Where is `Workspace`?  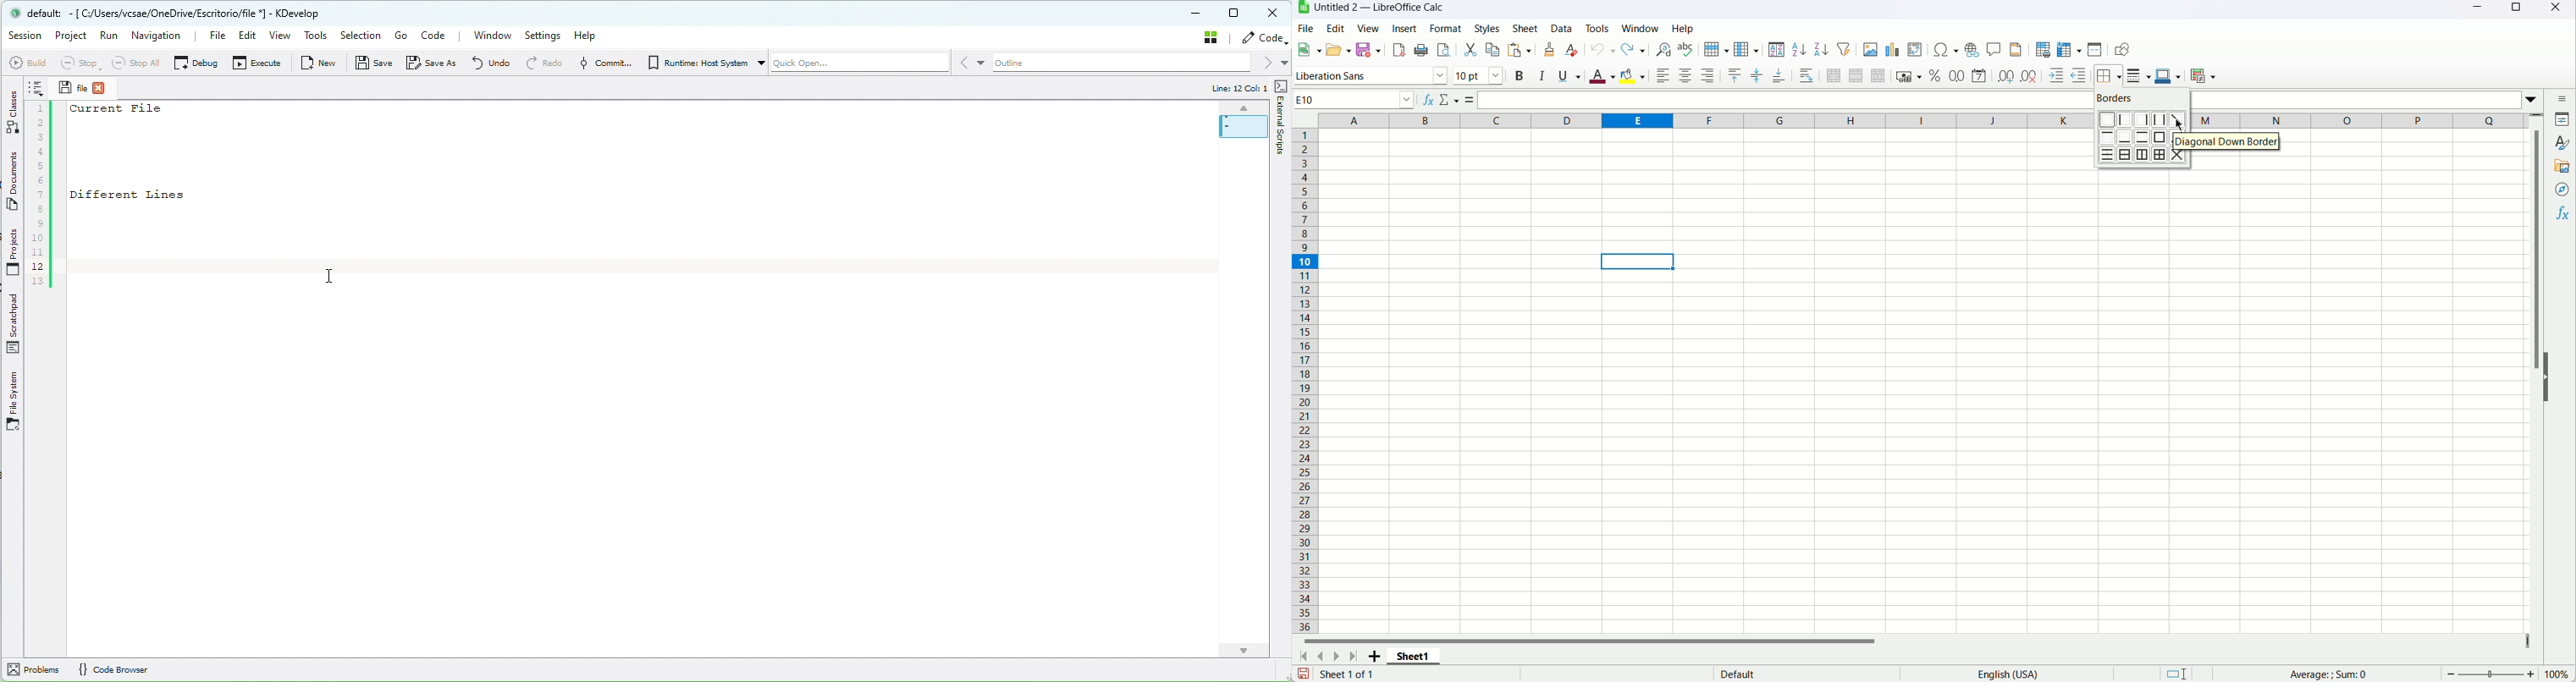
Workspace is located at coordinates (1711, 382).